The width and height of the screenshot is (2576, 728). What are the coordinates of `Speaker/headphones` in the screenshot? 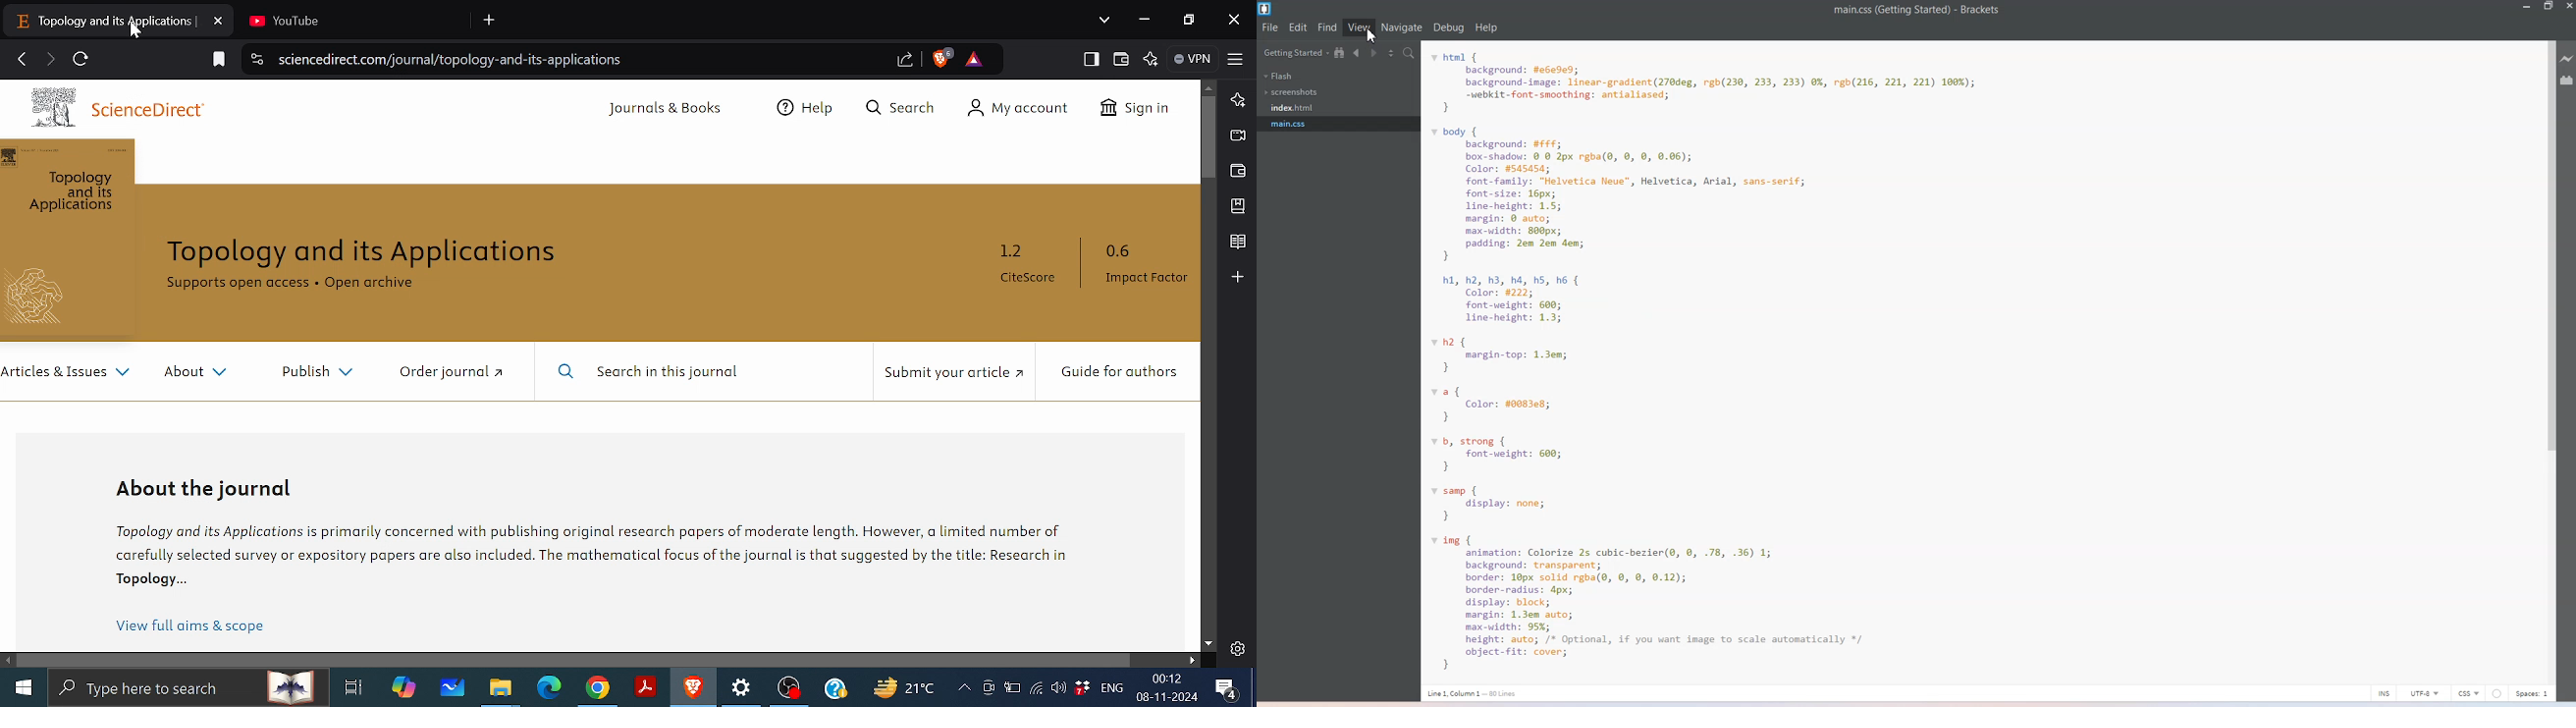 It's located at (1058, 686).